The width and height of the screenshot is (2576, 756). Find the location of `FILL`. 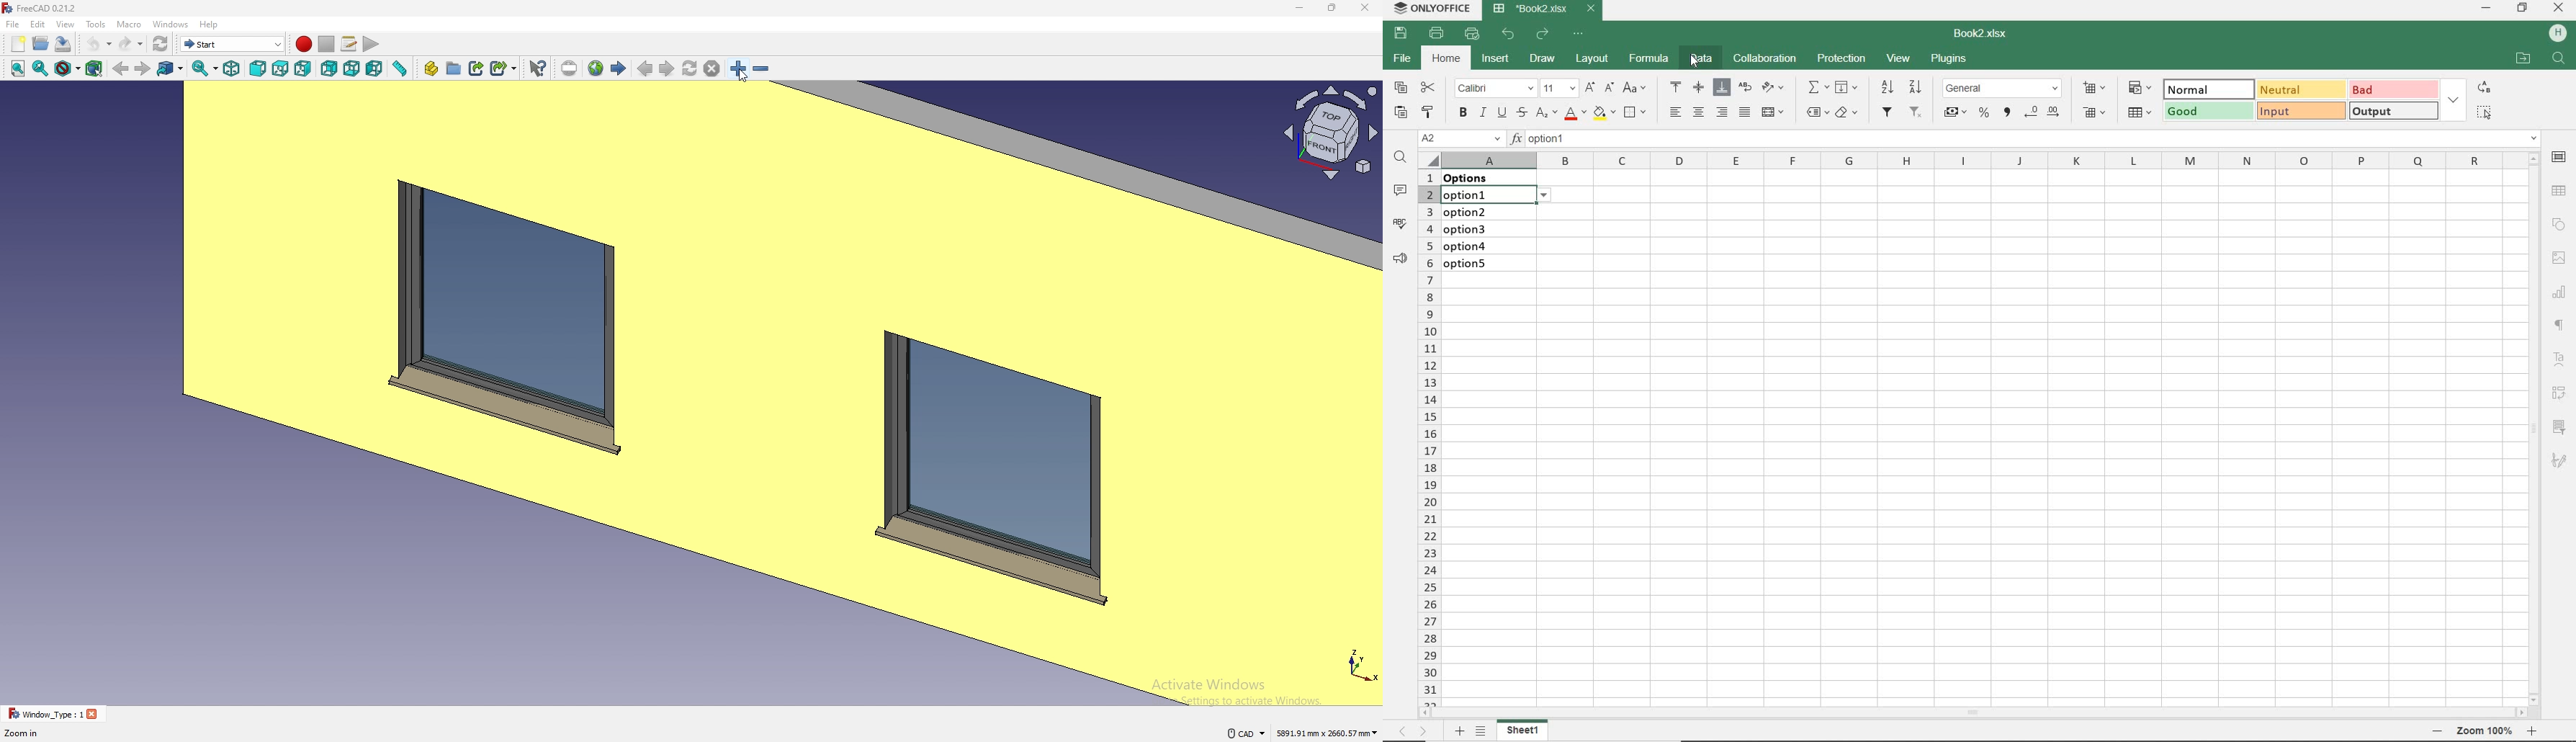

FILL is located at coordinates (1847, 87).